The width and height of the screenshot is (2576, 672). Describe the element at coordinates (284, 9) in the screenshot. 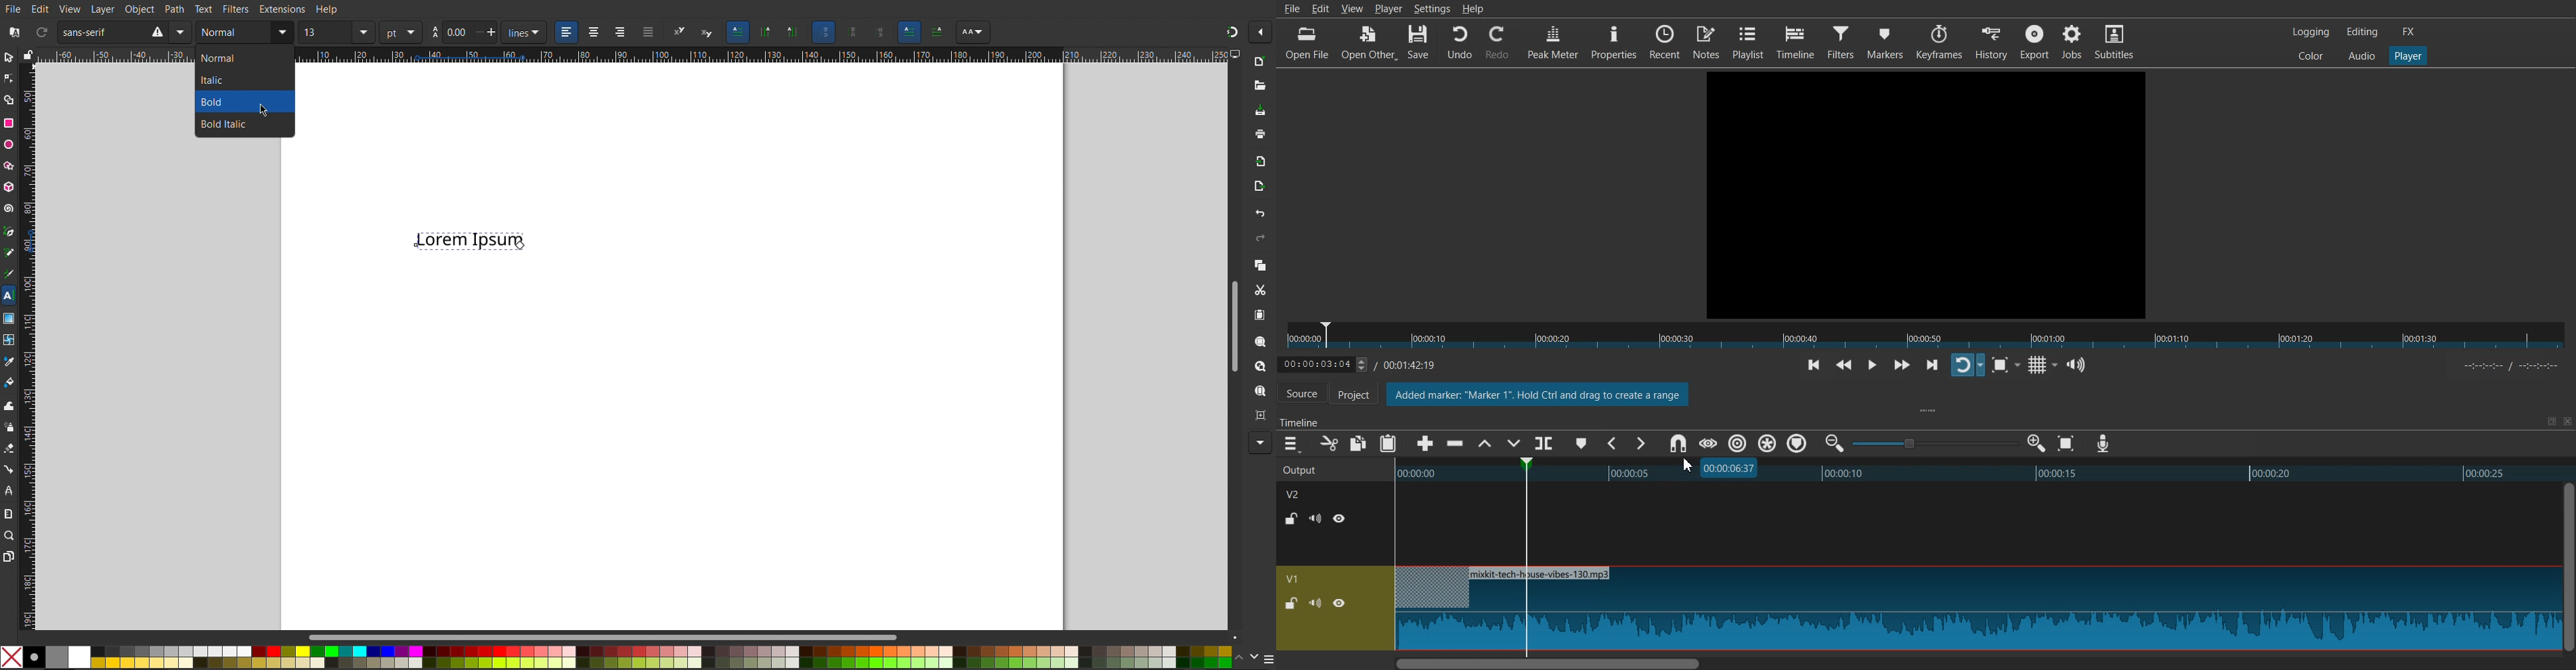

I see `Extensions` at that location.